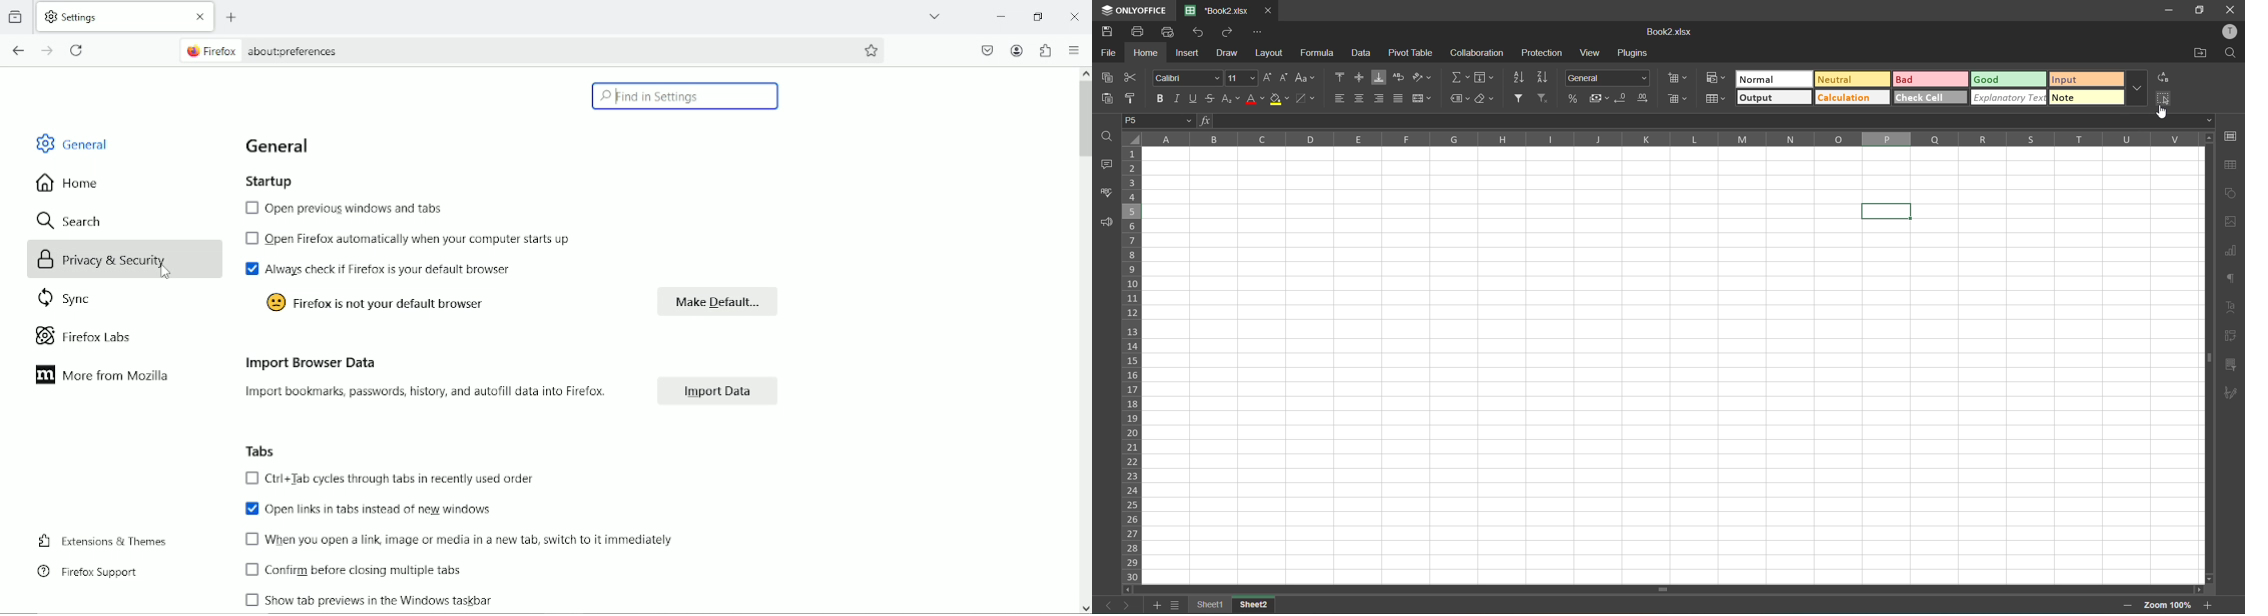 The height and width of the screenshot is (616, 2268). I want to click on new tab, so click(233, 18).